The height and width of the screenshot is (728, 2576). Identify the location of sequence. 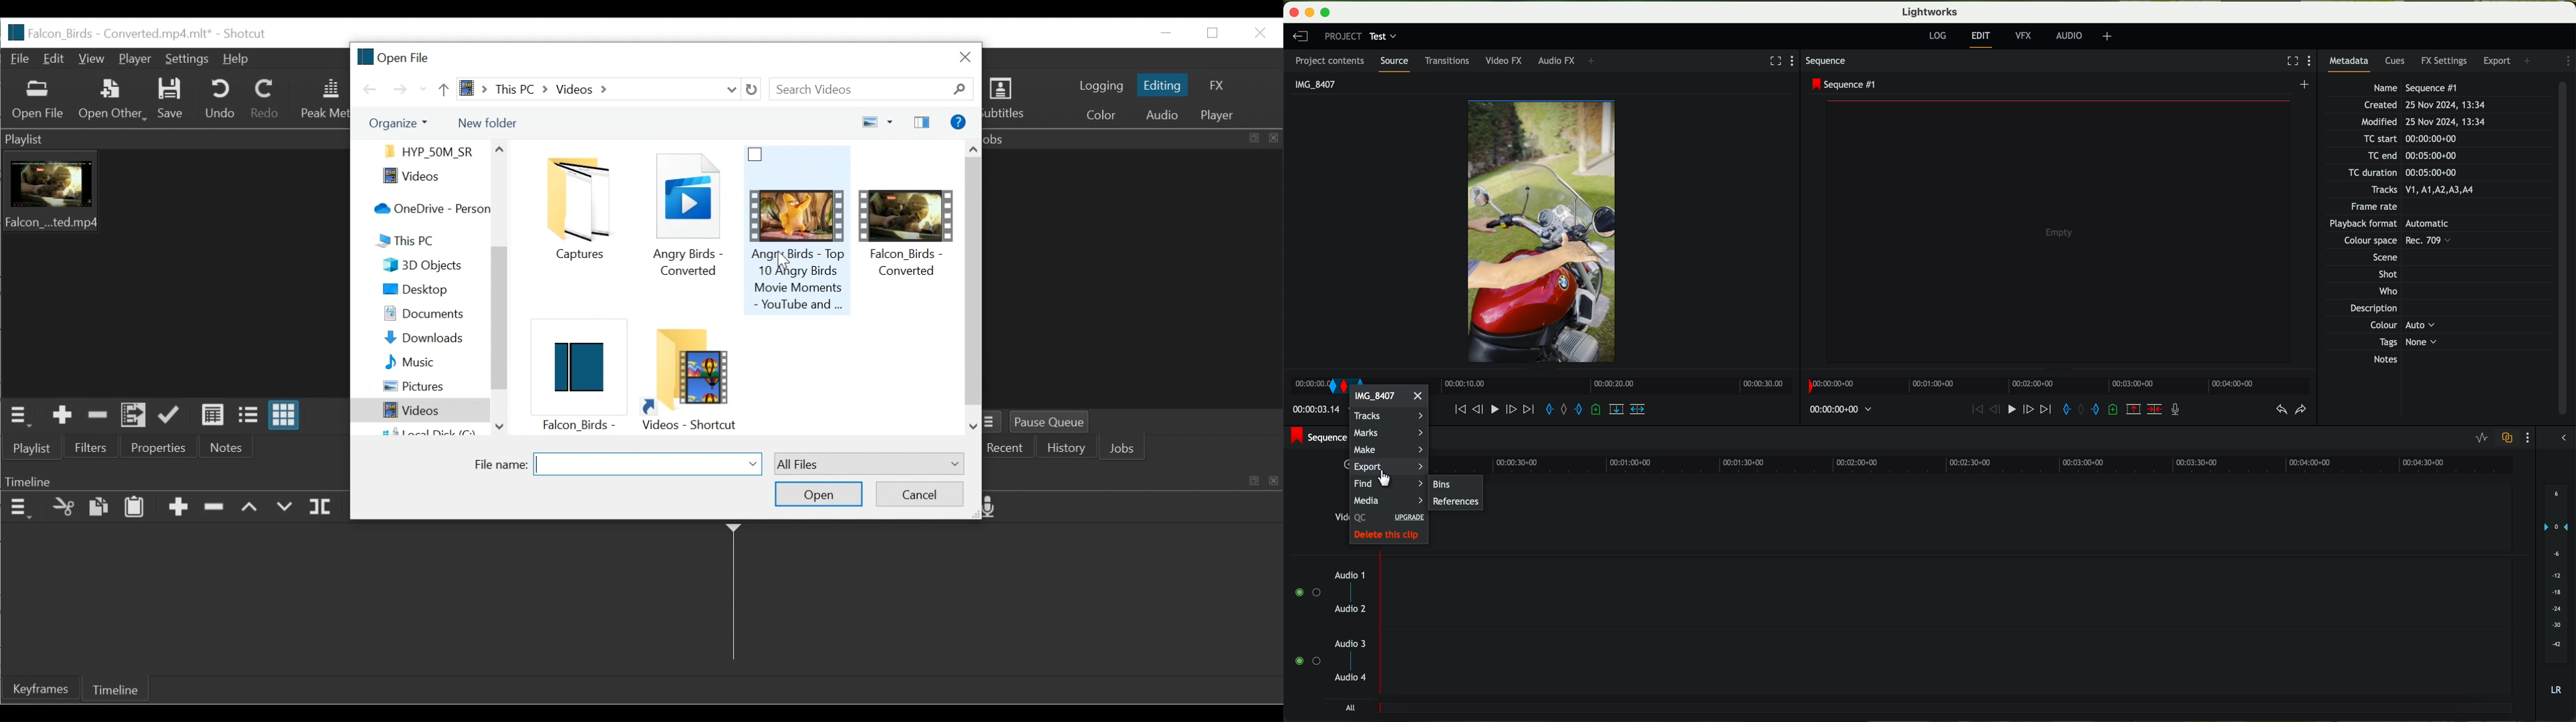
(1829, 62).